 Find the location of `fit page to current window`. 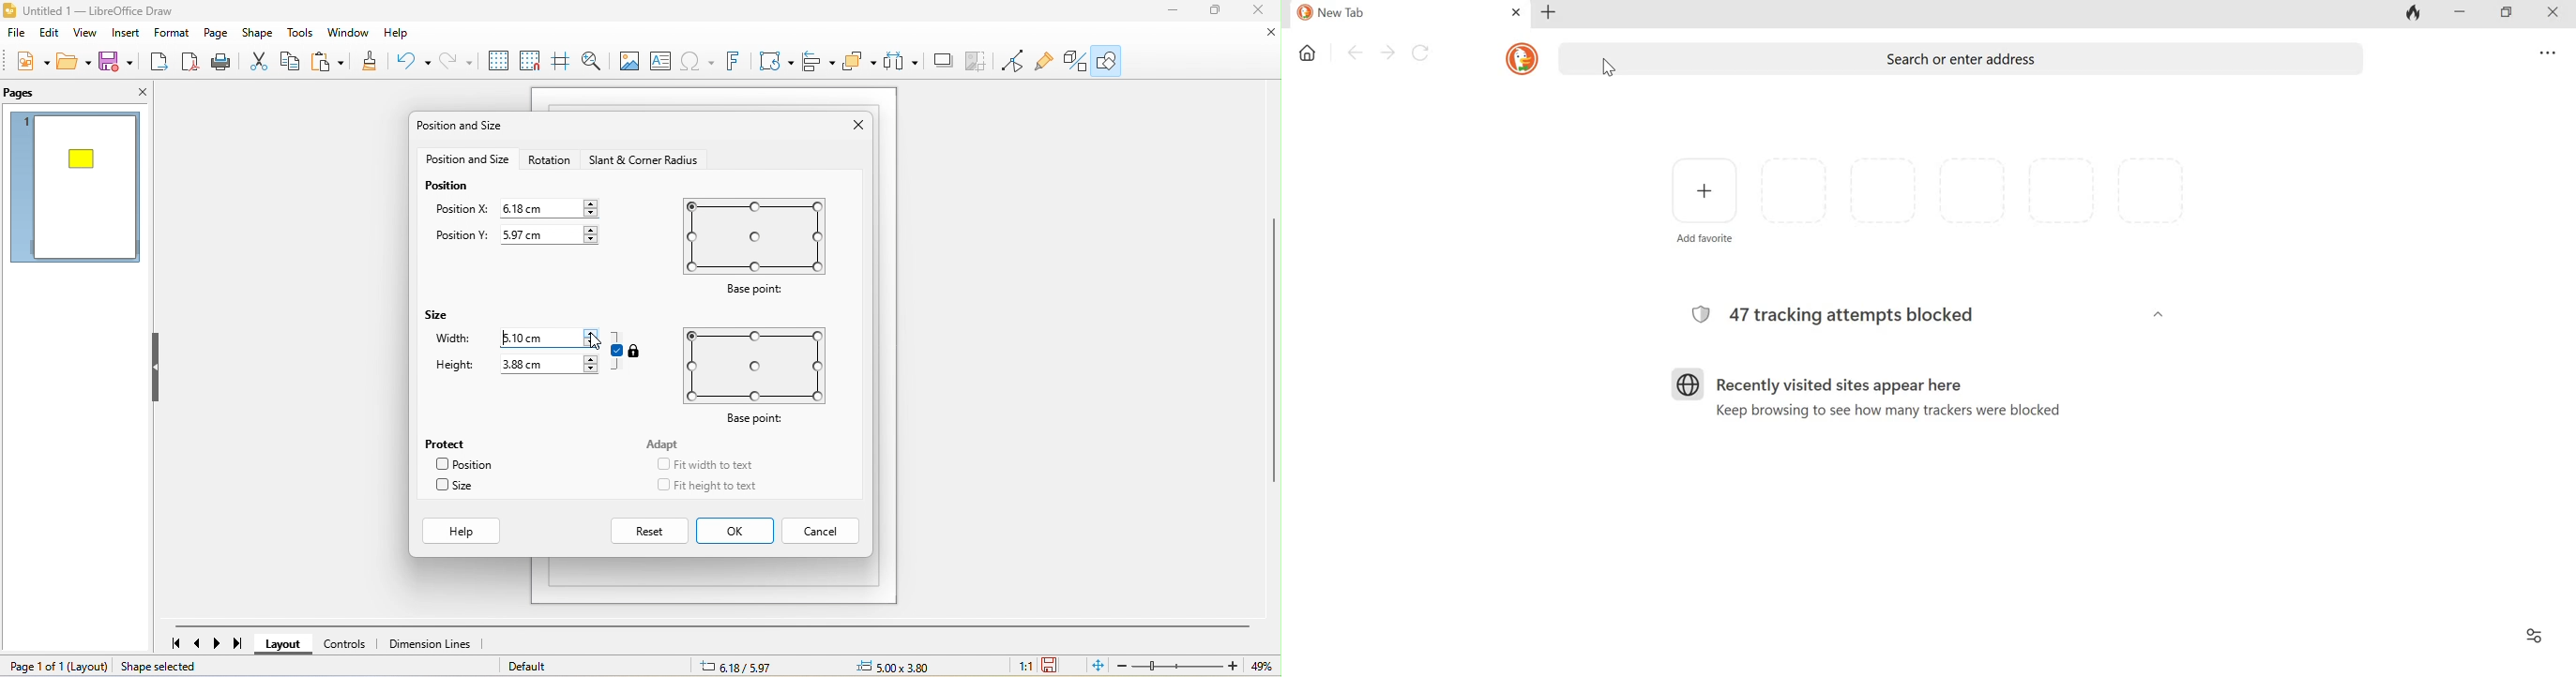

fit page to current window is located at coordinates (1096, 666).